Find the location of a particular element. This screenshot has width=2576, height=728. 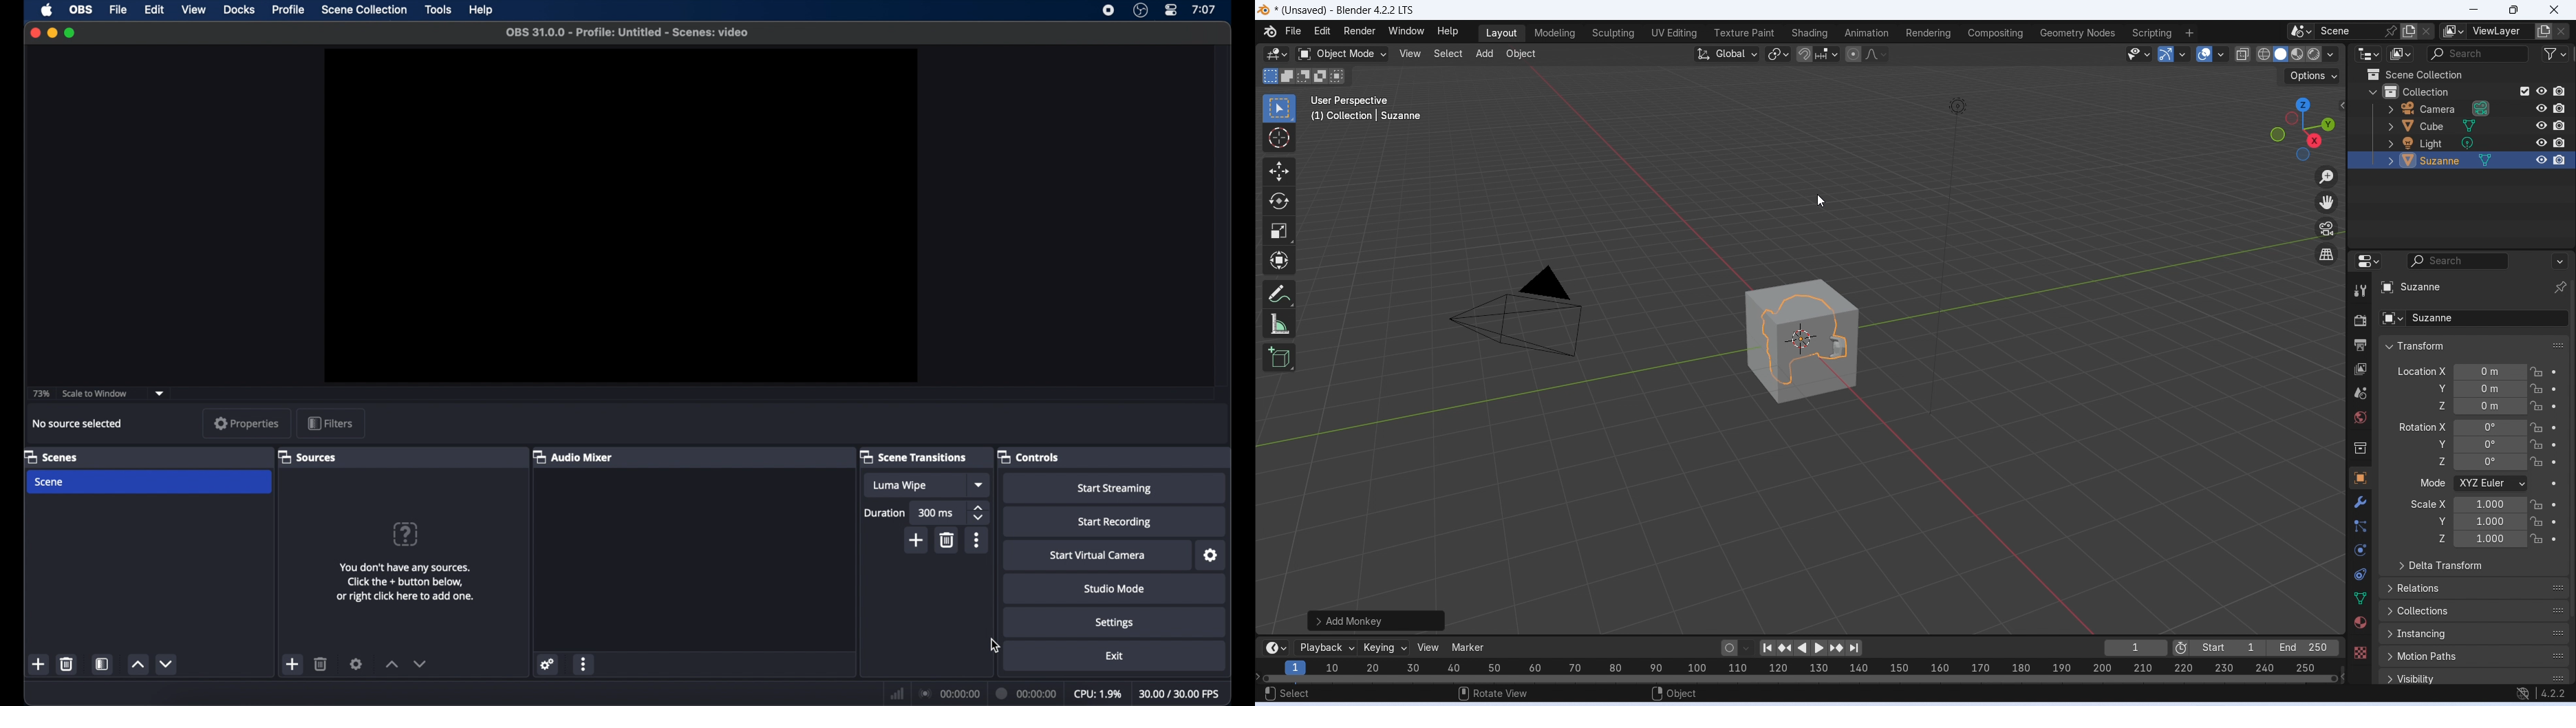

proportional editing fall off is located at coordinates (1877, 53).